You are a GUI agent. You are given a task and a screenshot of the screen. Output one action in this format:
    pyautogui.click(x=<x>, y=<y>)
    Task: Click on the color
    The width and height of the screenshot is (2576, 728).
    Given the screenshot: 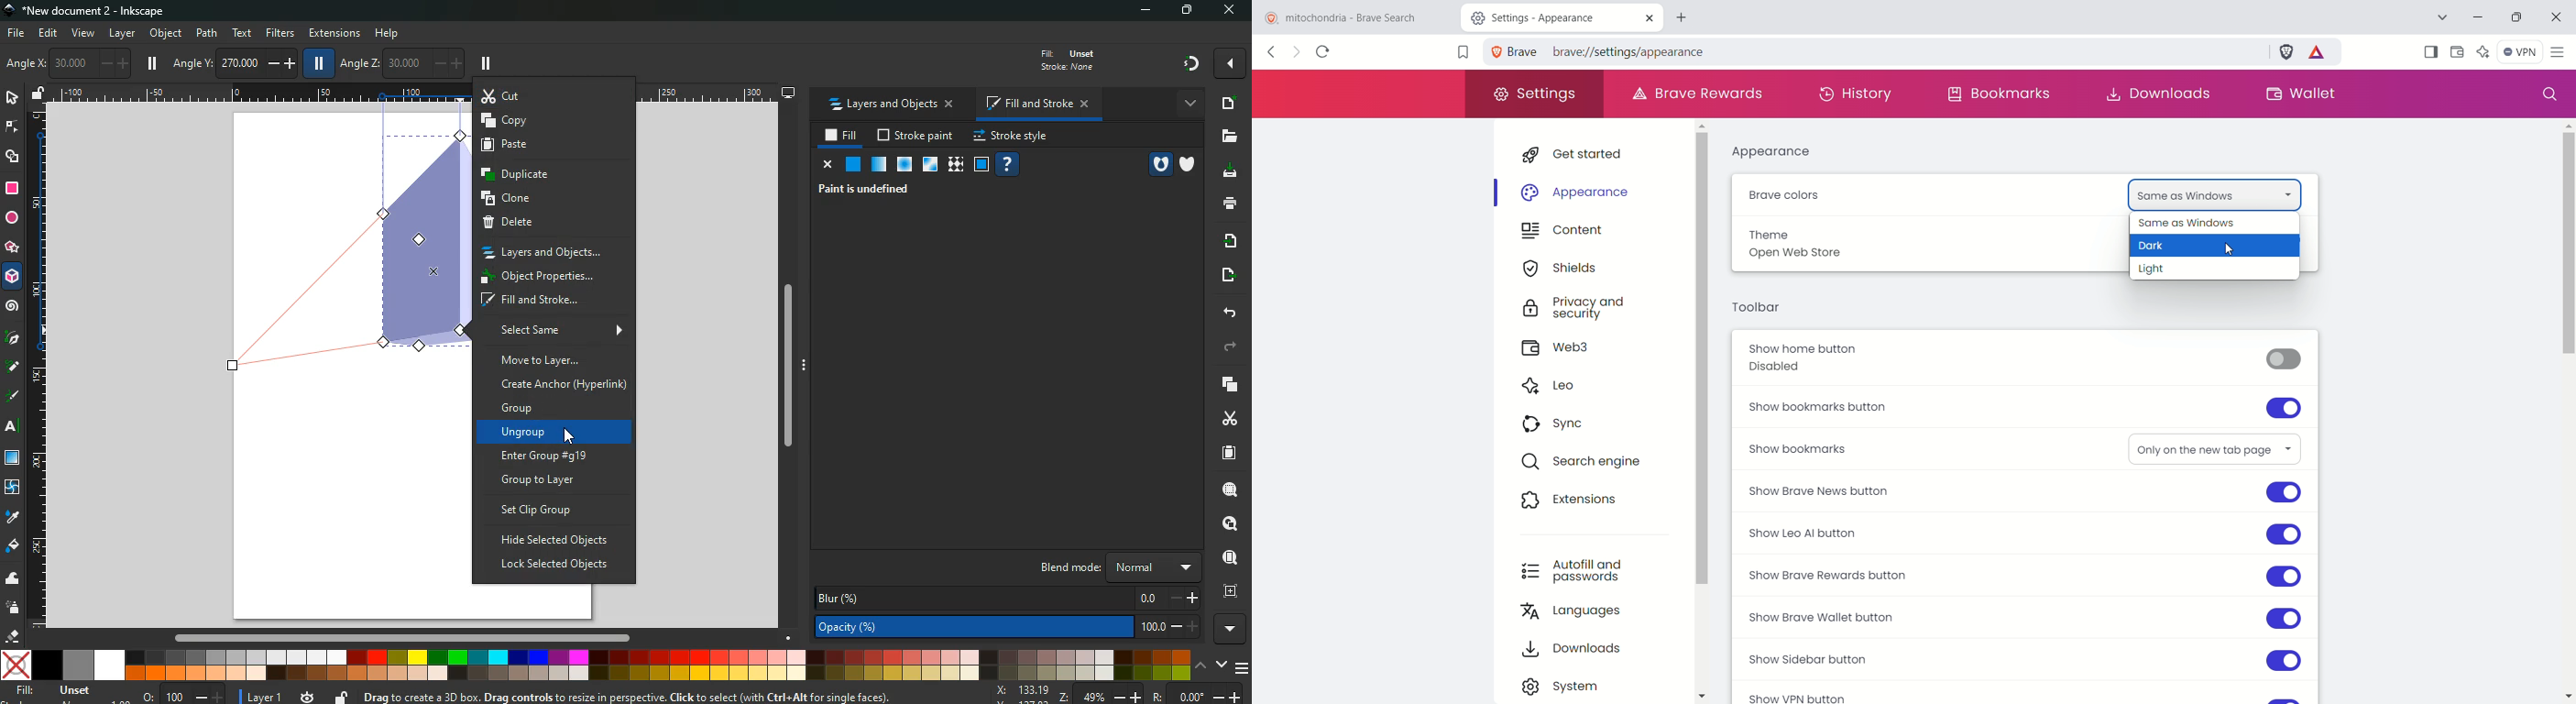 What is the action you would take?
    pyautogui.click(x=597, y=665)
    